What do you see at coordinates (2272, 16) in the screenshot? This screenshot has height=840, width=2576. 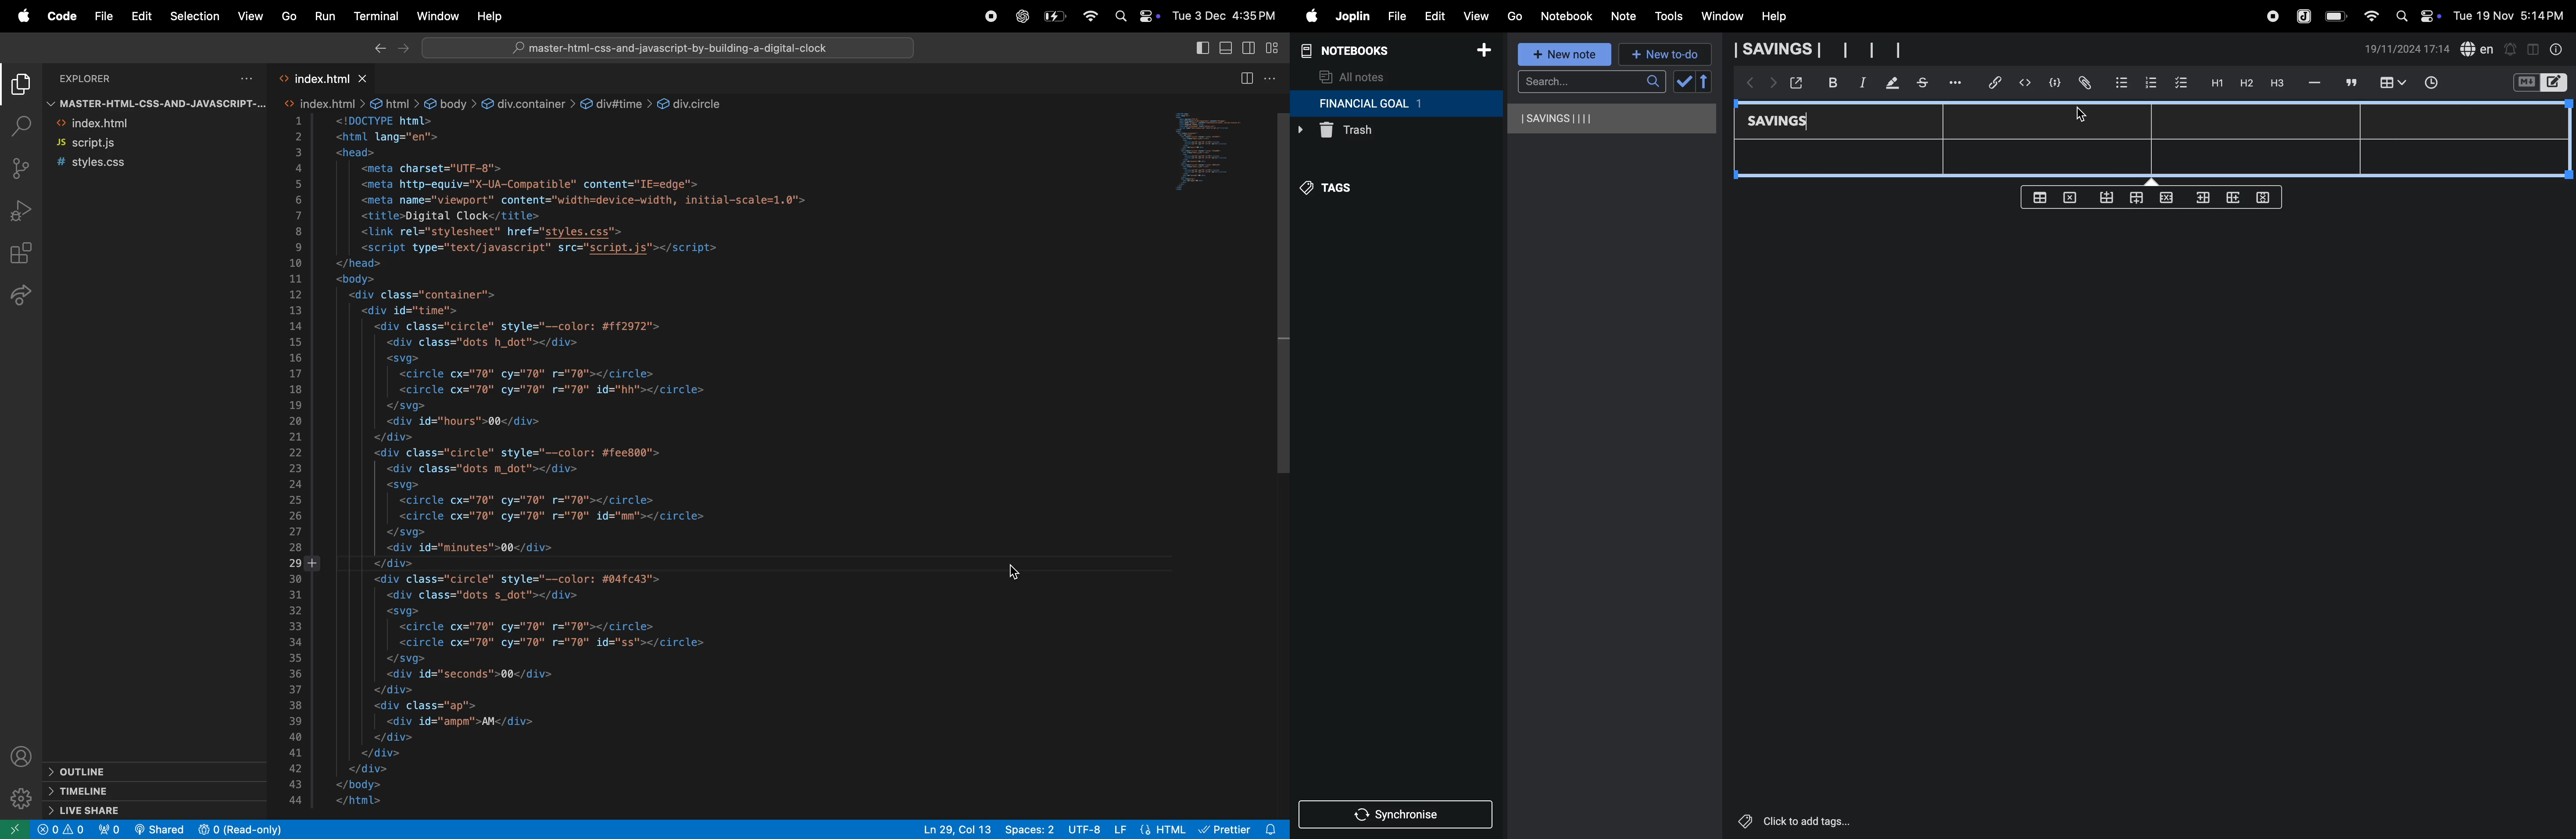 I see `record` at bounding box center [2272, 16].